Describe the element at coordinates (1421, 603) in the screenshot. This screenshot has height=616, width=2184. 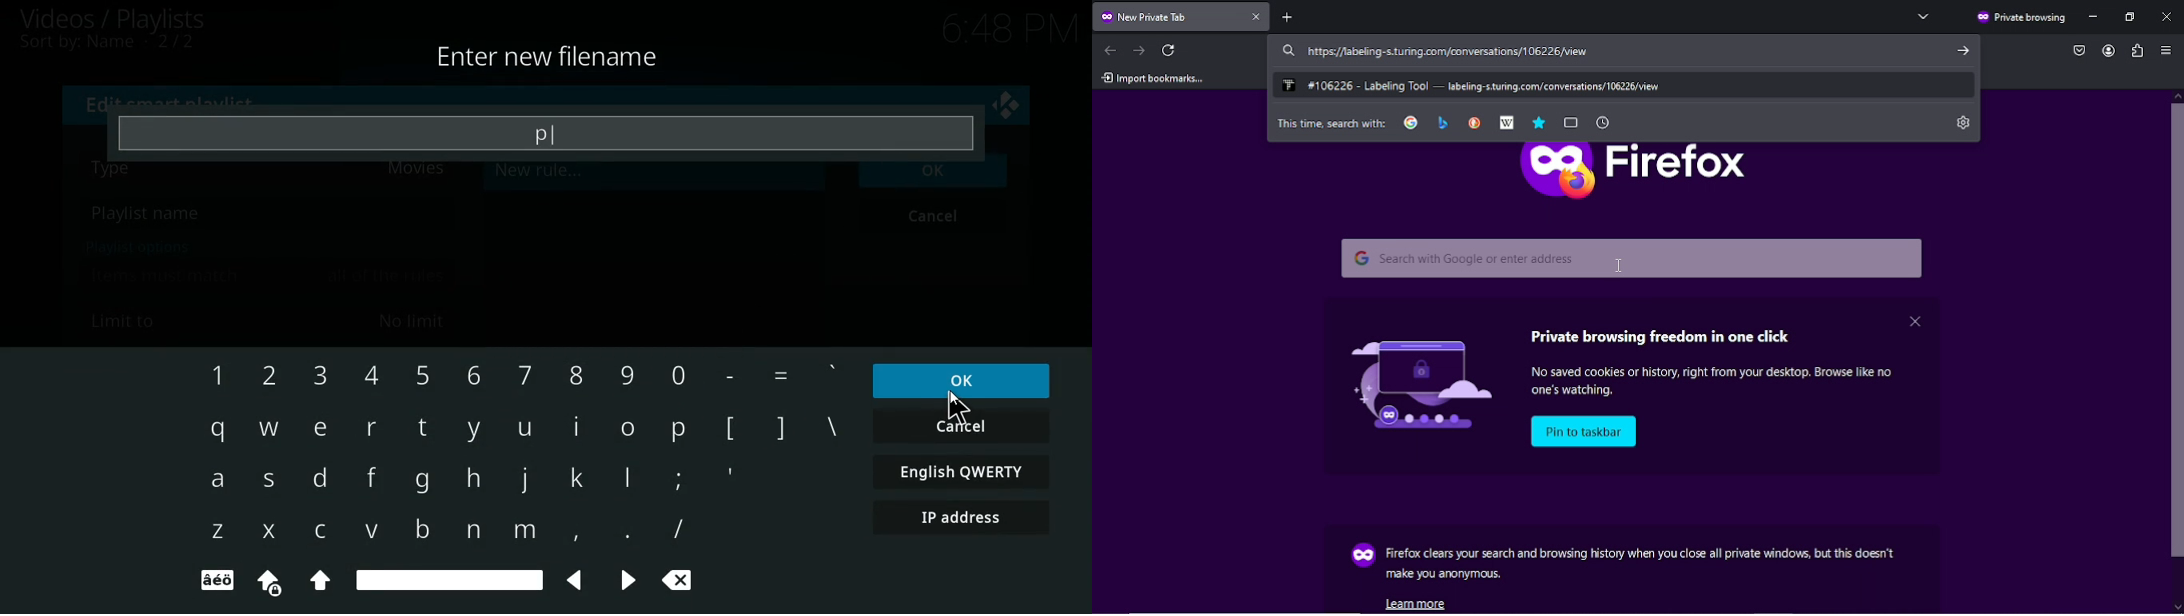
I see `Learn more` at that location.